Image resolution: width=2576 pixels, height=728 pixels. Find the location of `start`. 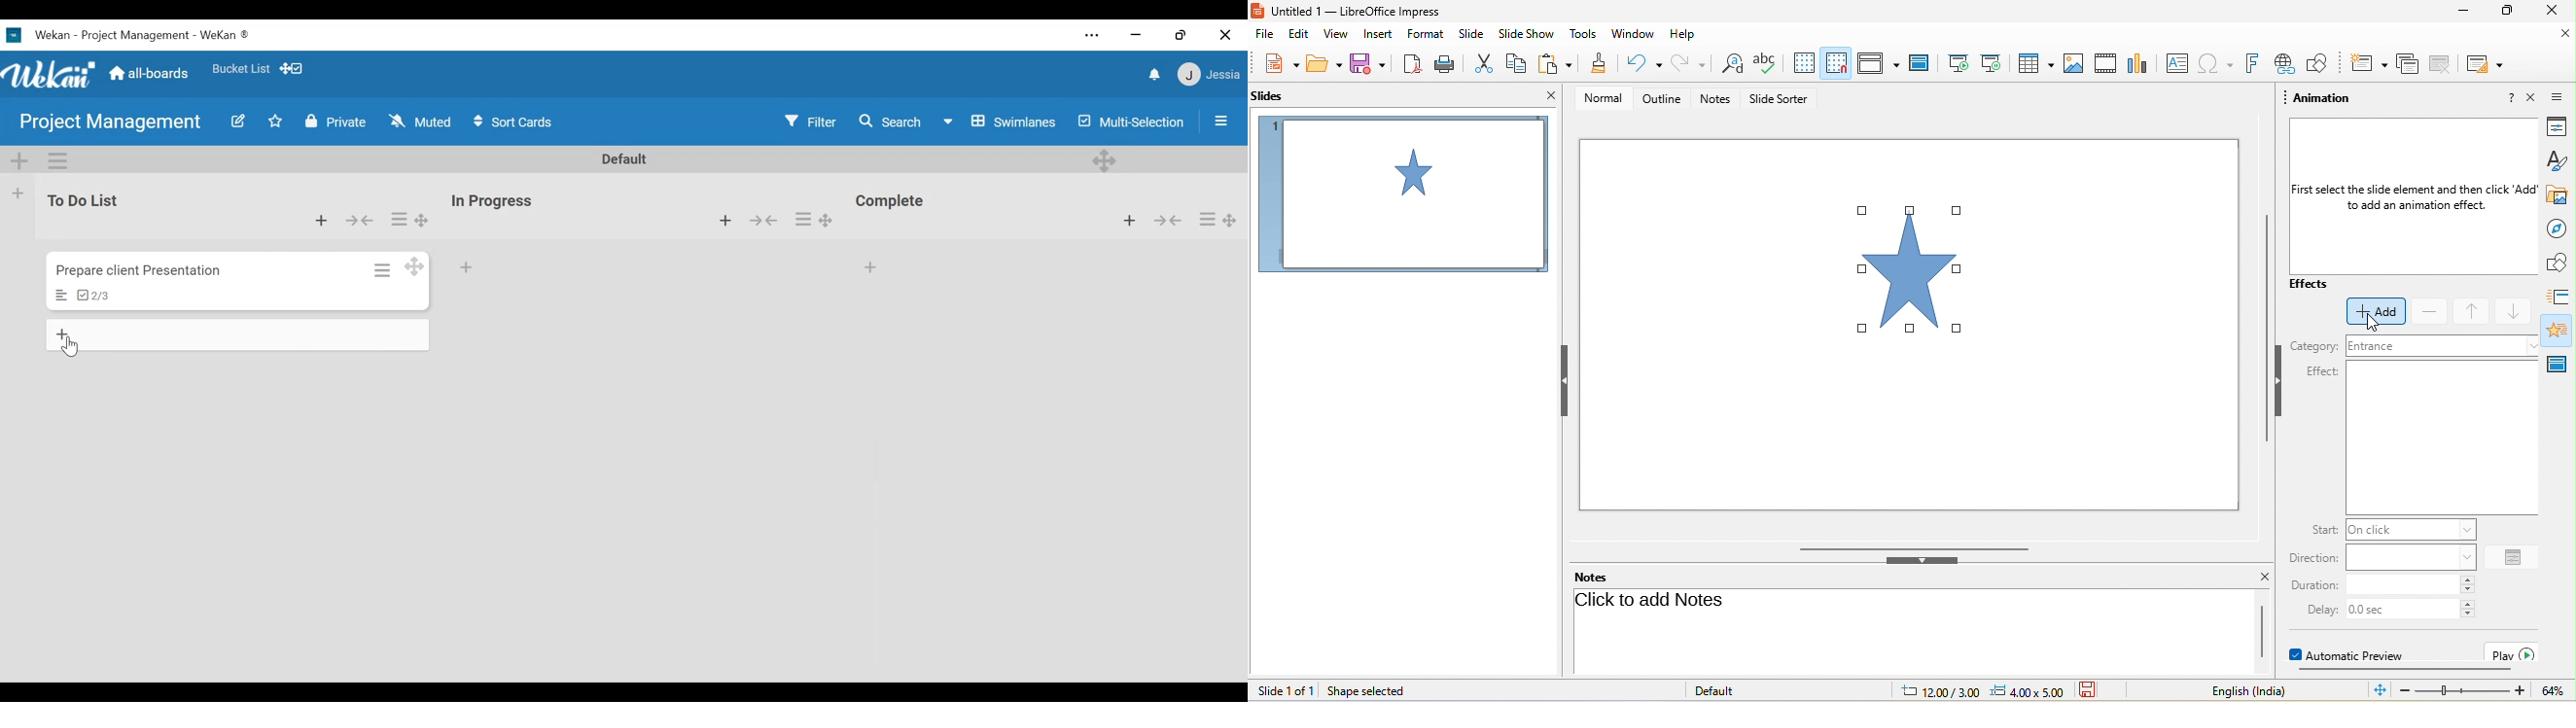

start is located at coordinates (2315, 531).